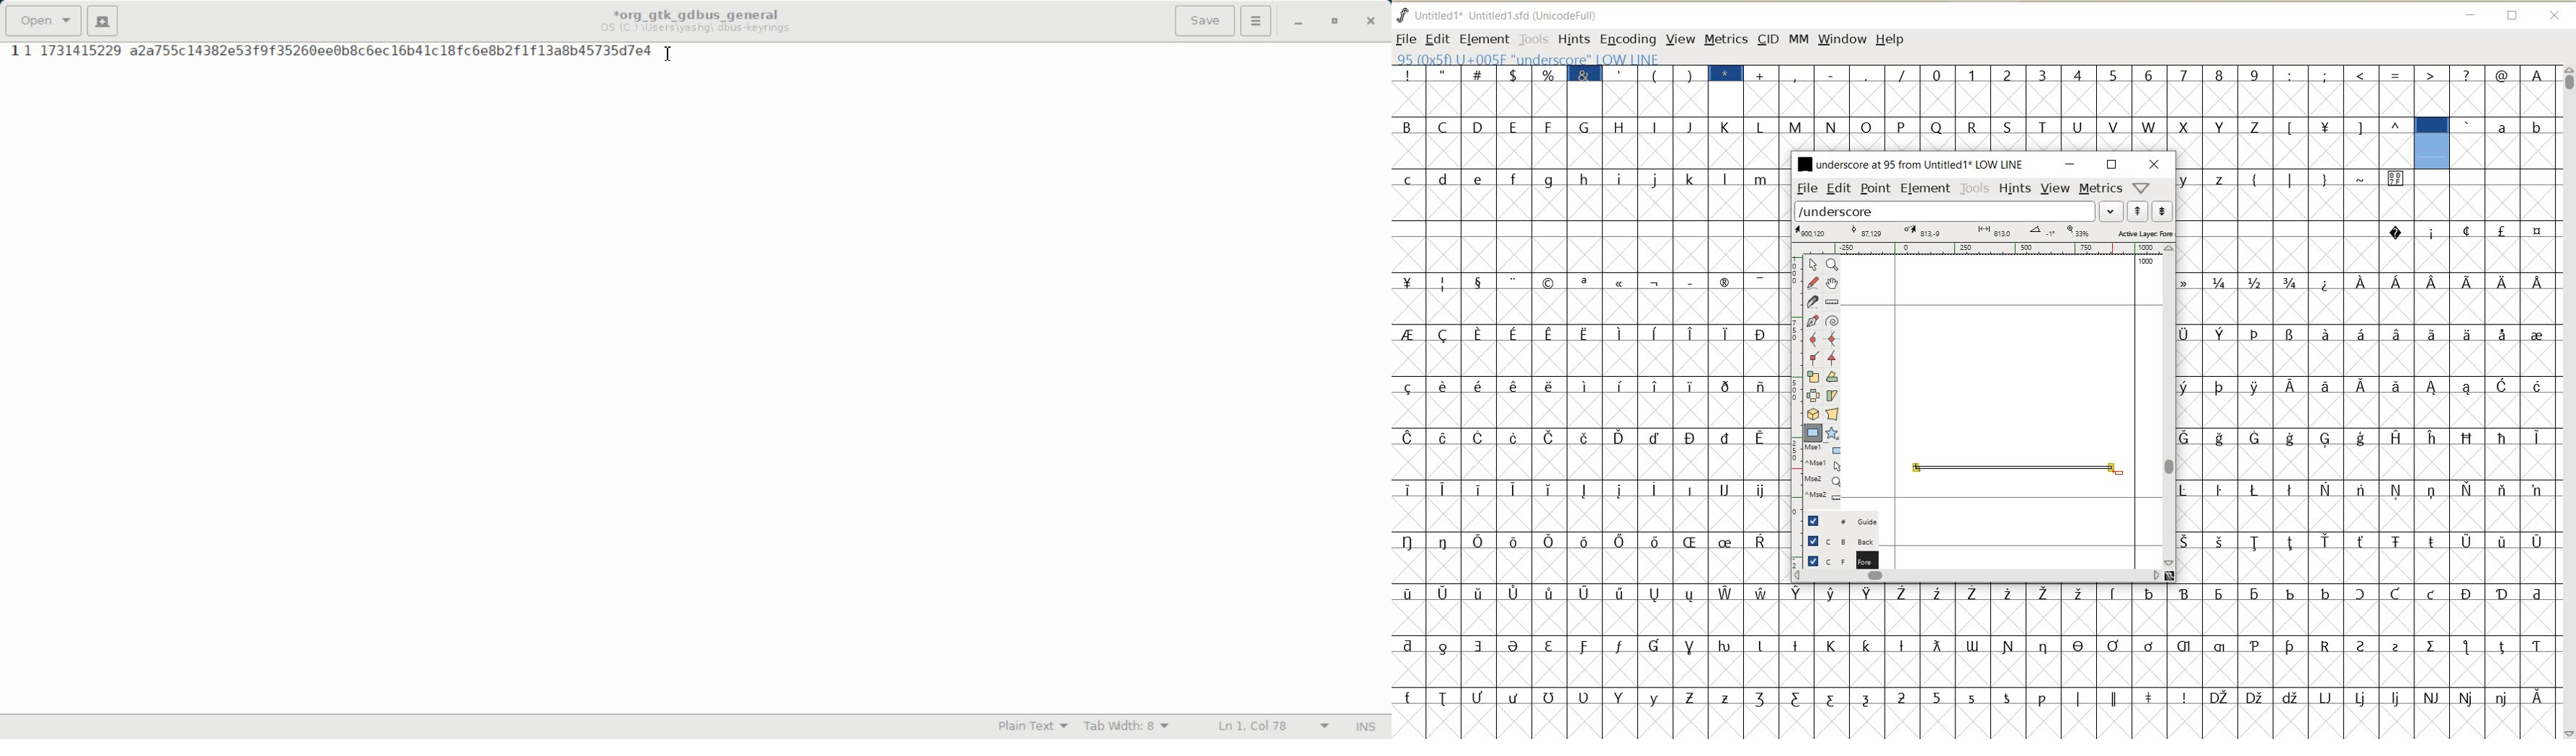 This screenshot has width=2576, height=756. Describe the element at coordinates (1812, 265) in the screenshot. I see `pointer` at that location.